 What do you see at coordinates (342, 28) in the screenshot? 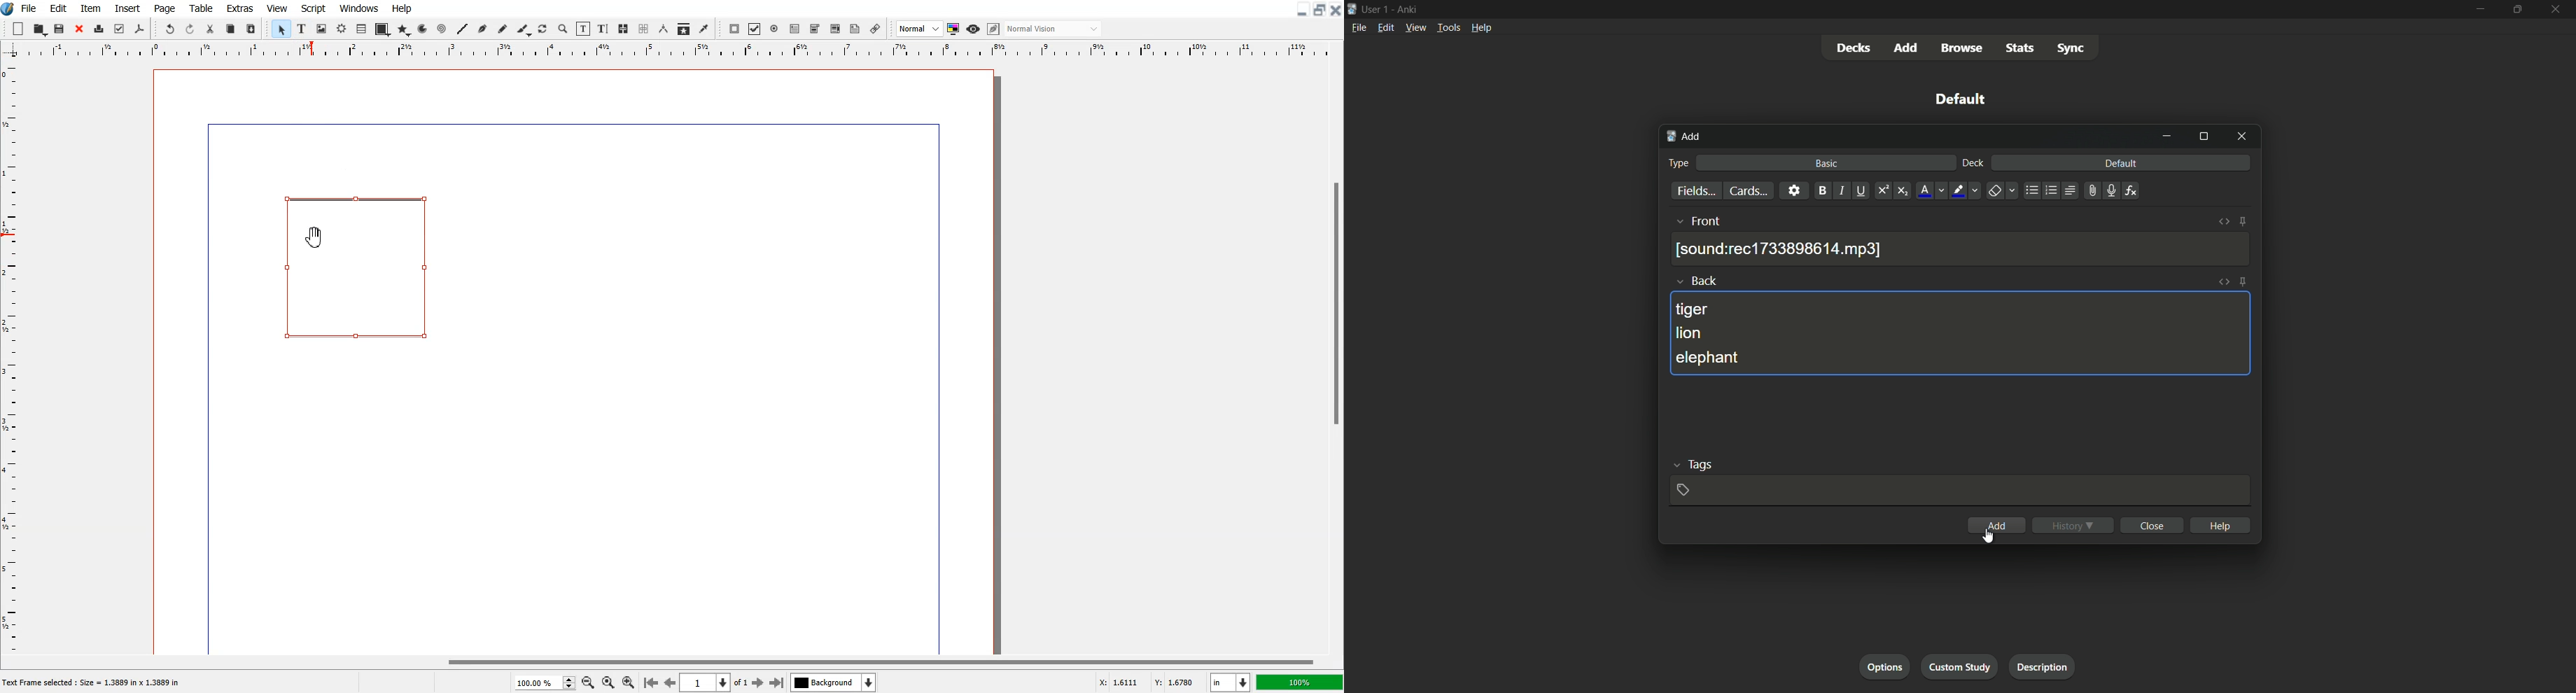
I see `Render frame` at bounding box center [342, 28].